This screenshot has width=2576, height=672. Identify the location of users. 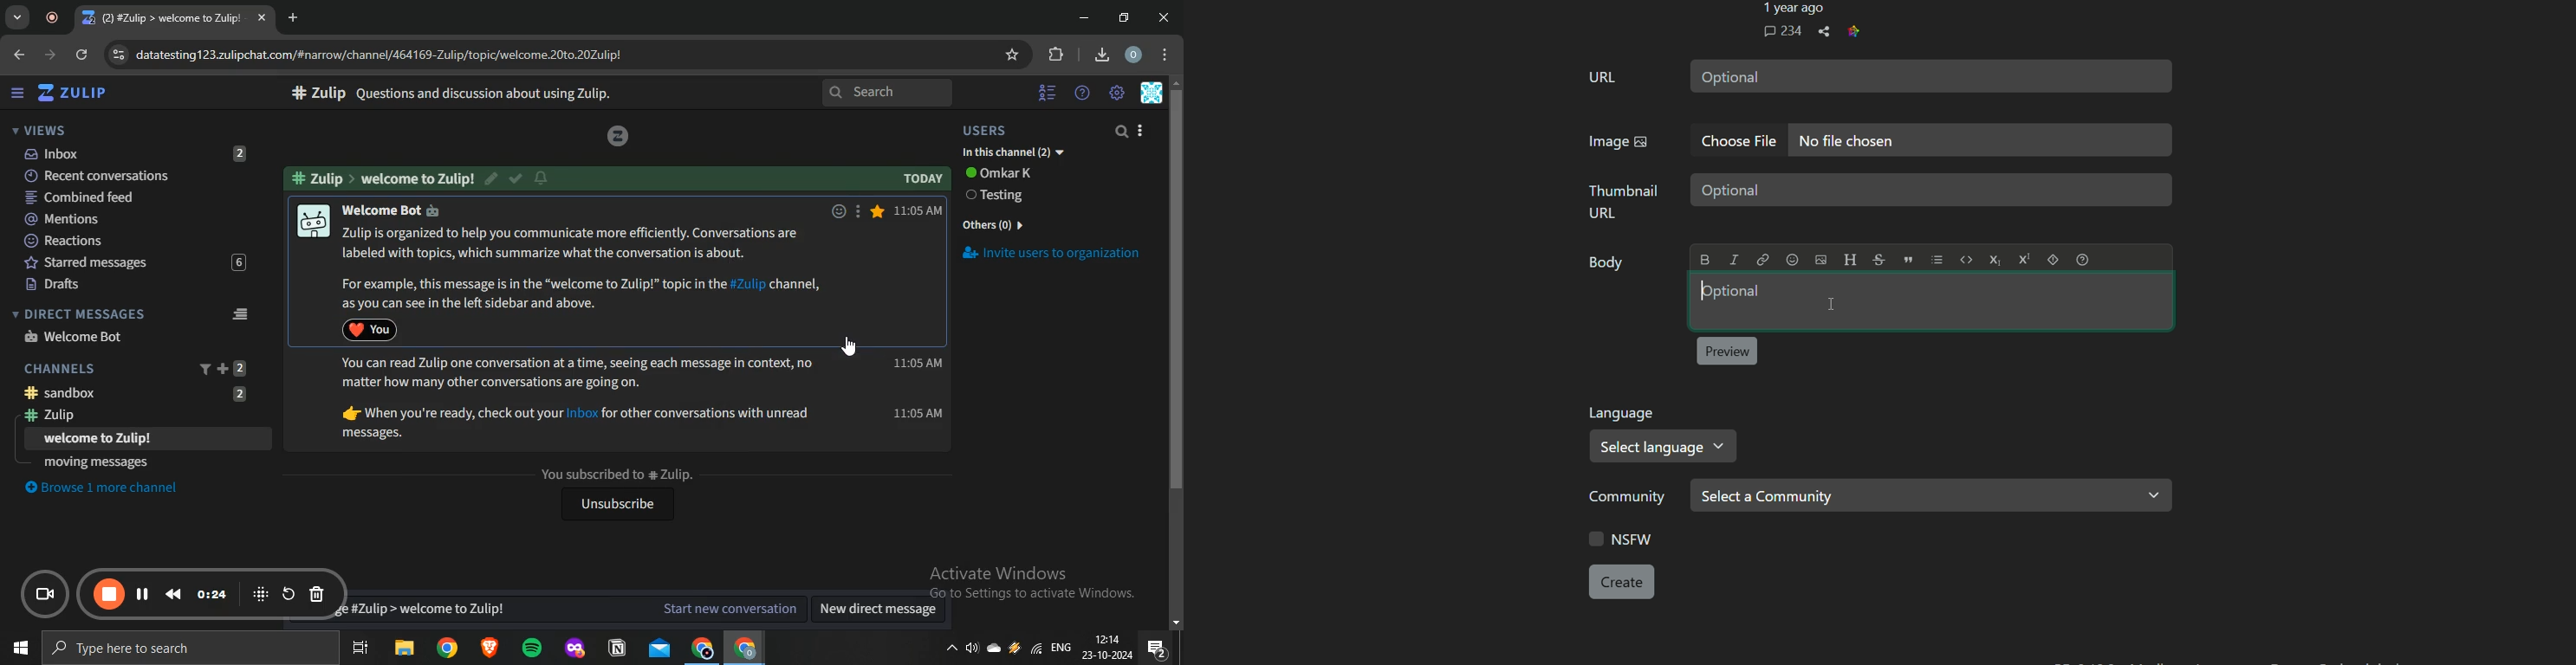
(999, 131).